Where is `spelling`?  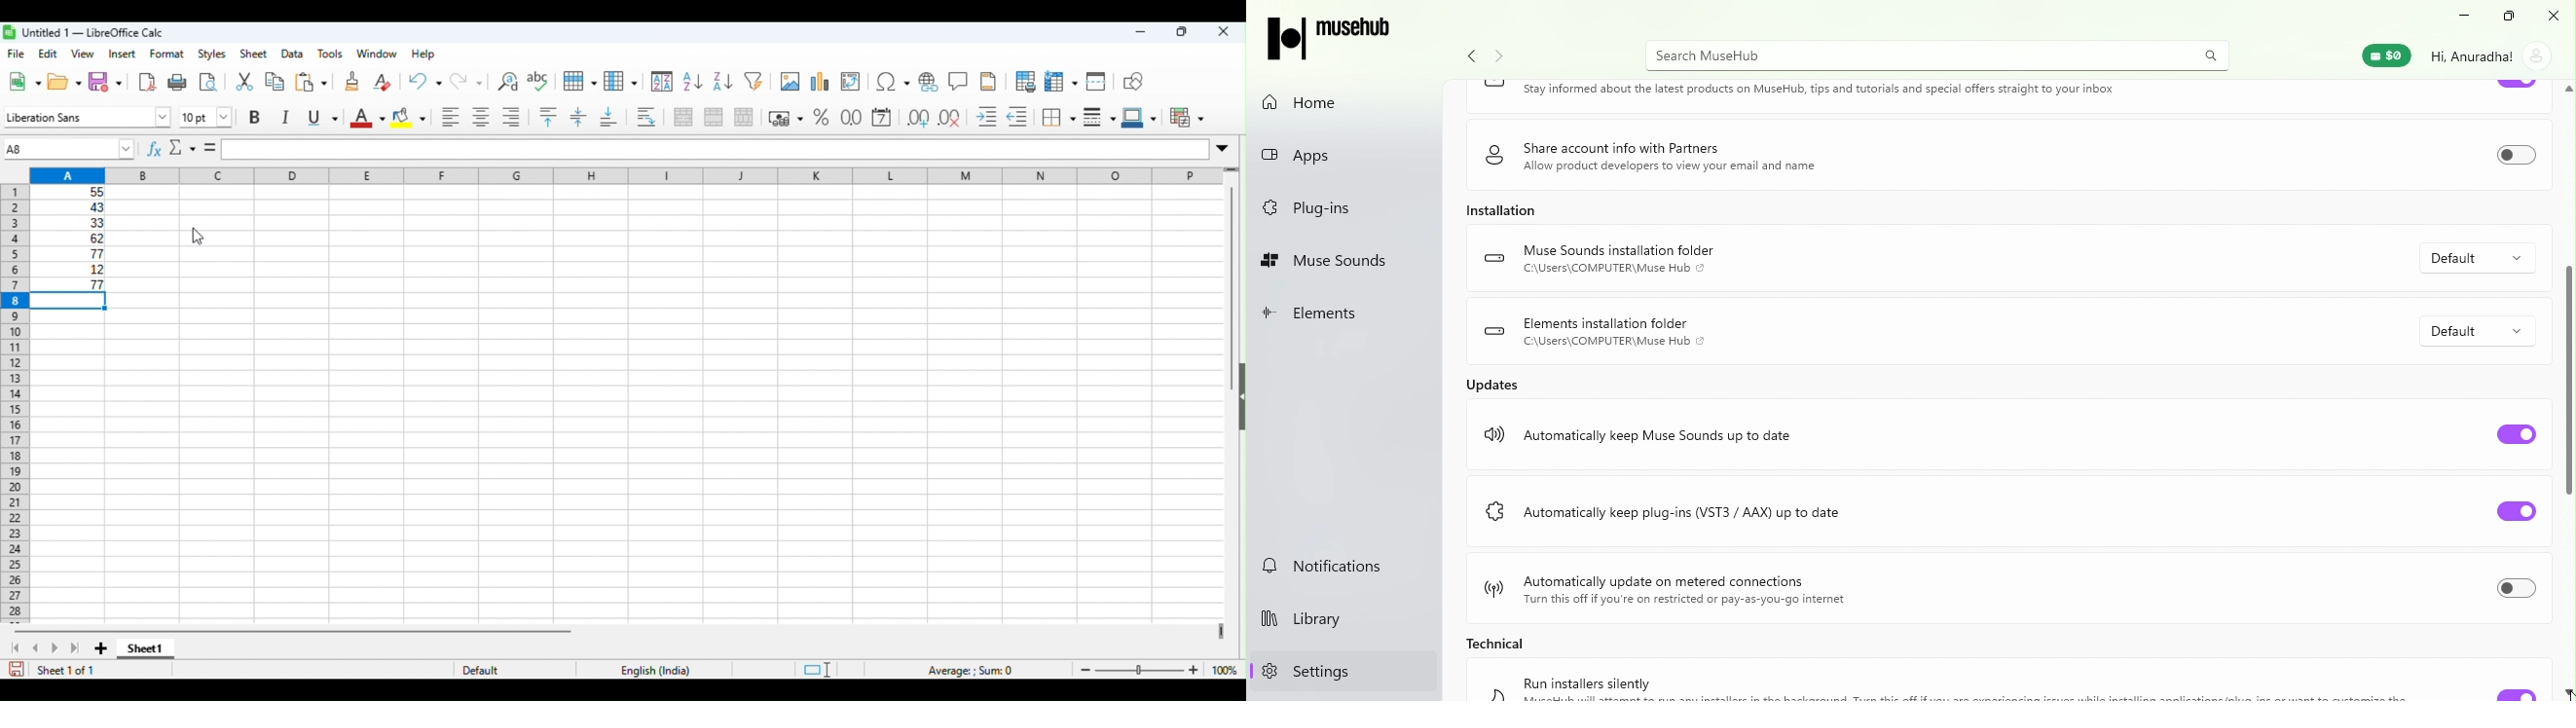 spelling is located at coordinates (540, 80).